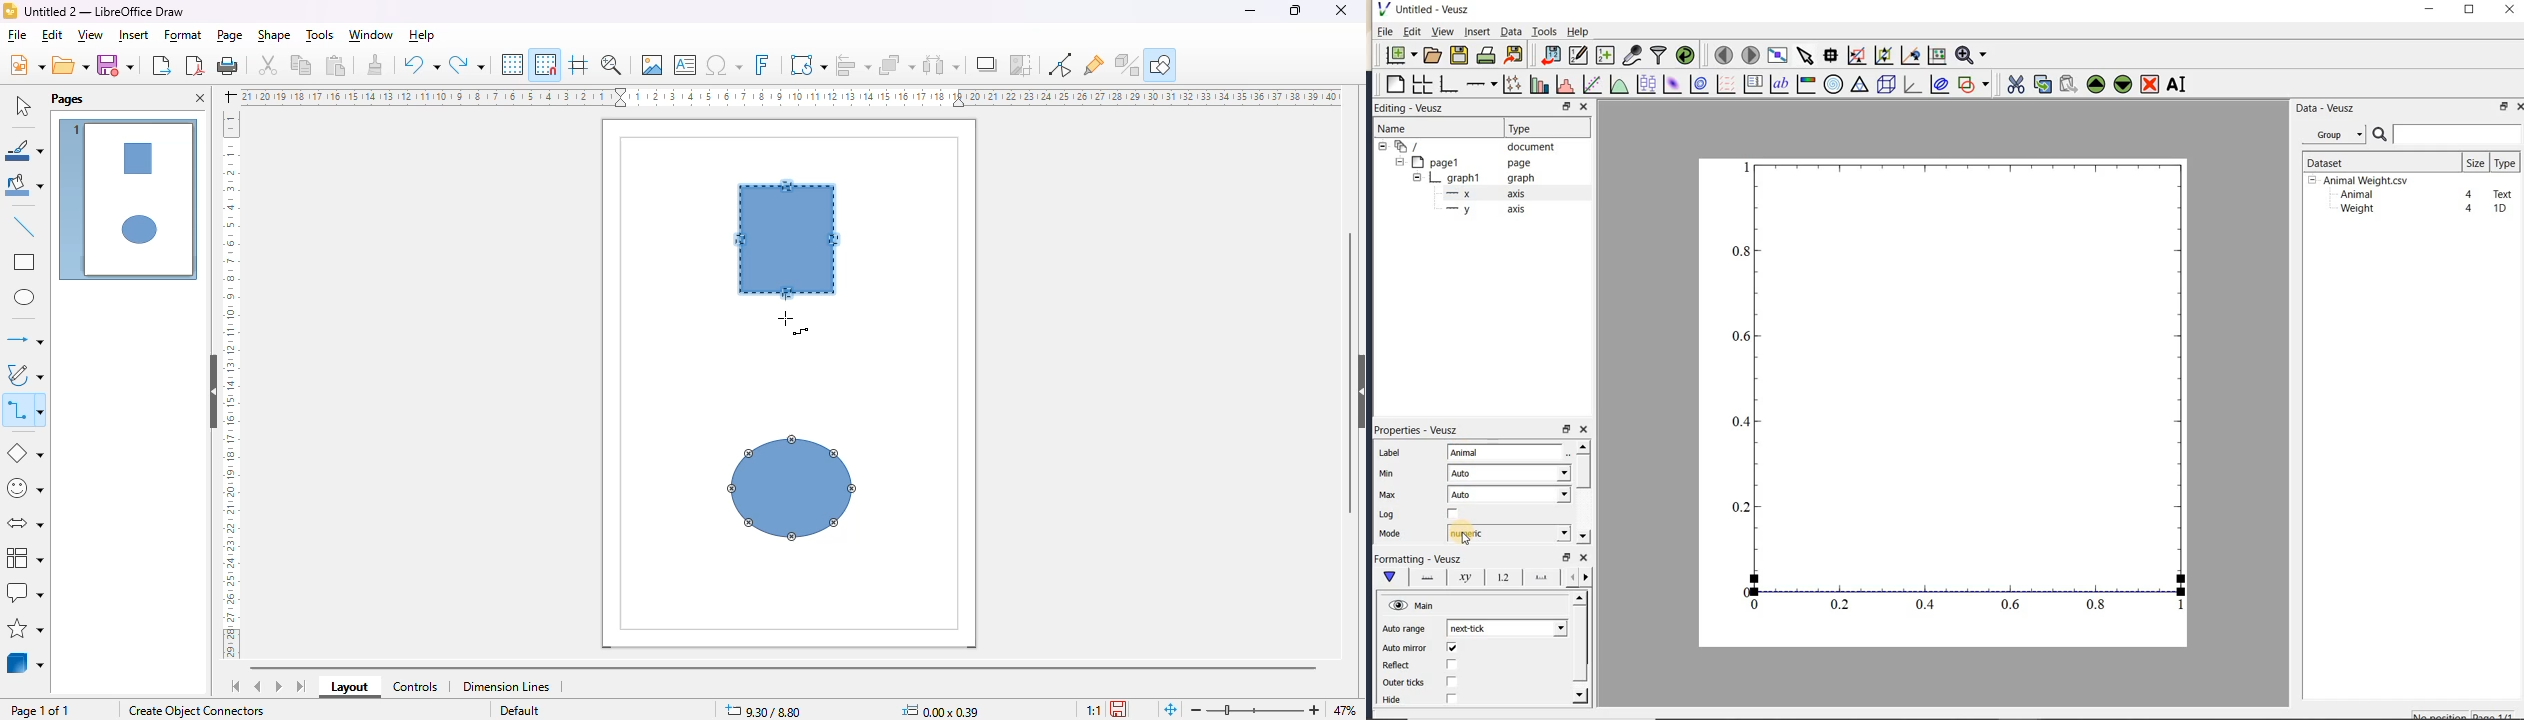 This screenshot has height=728, width=2548. I want to click on shape 2, so click(793, 489).